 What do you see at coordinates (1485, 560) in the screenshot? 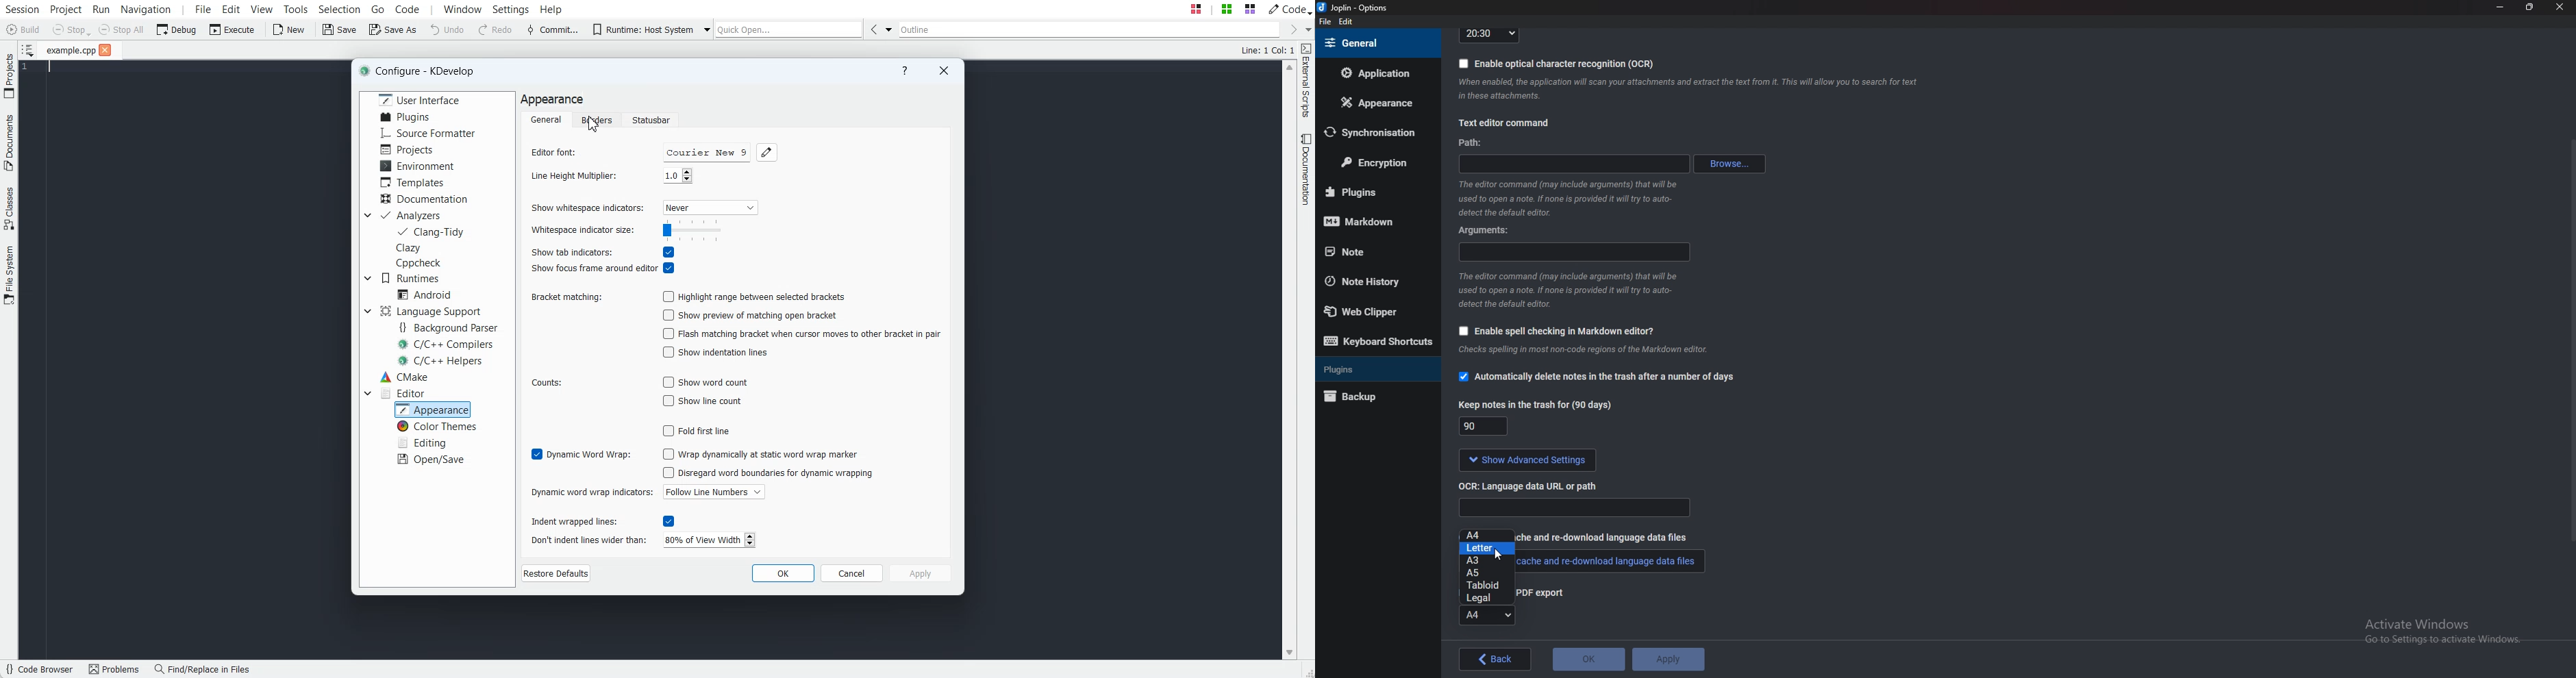
I see `a3` at bounding box center [1485, 560].